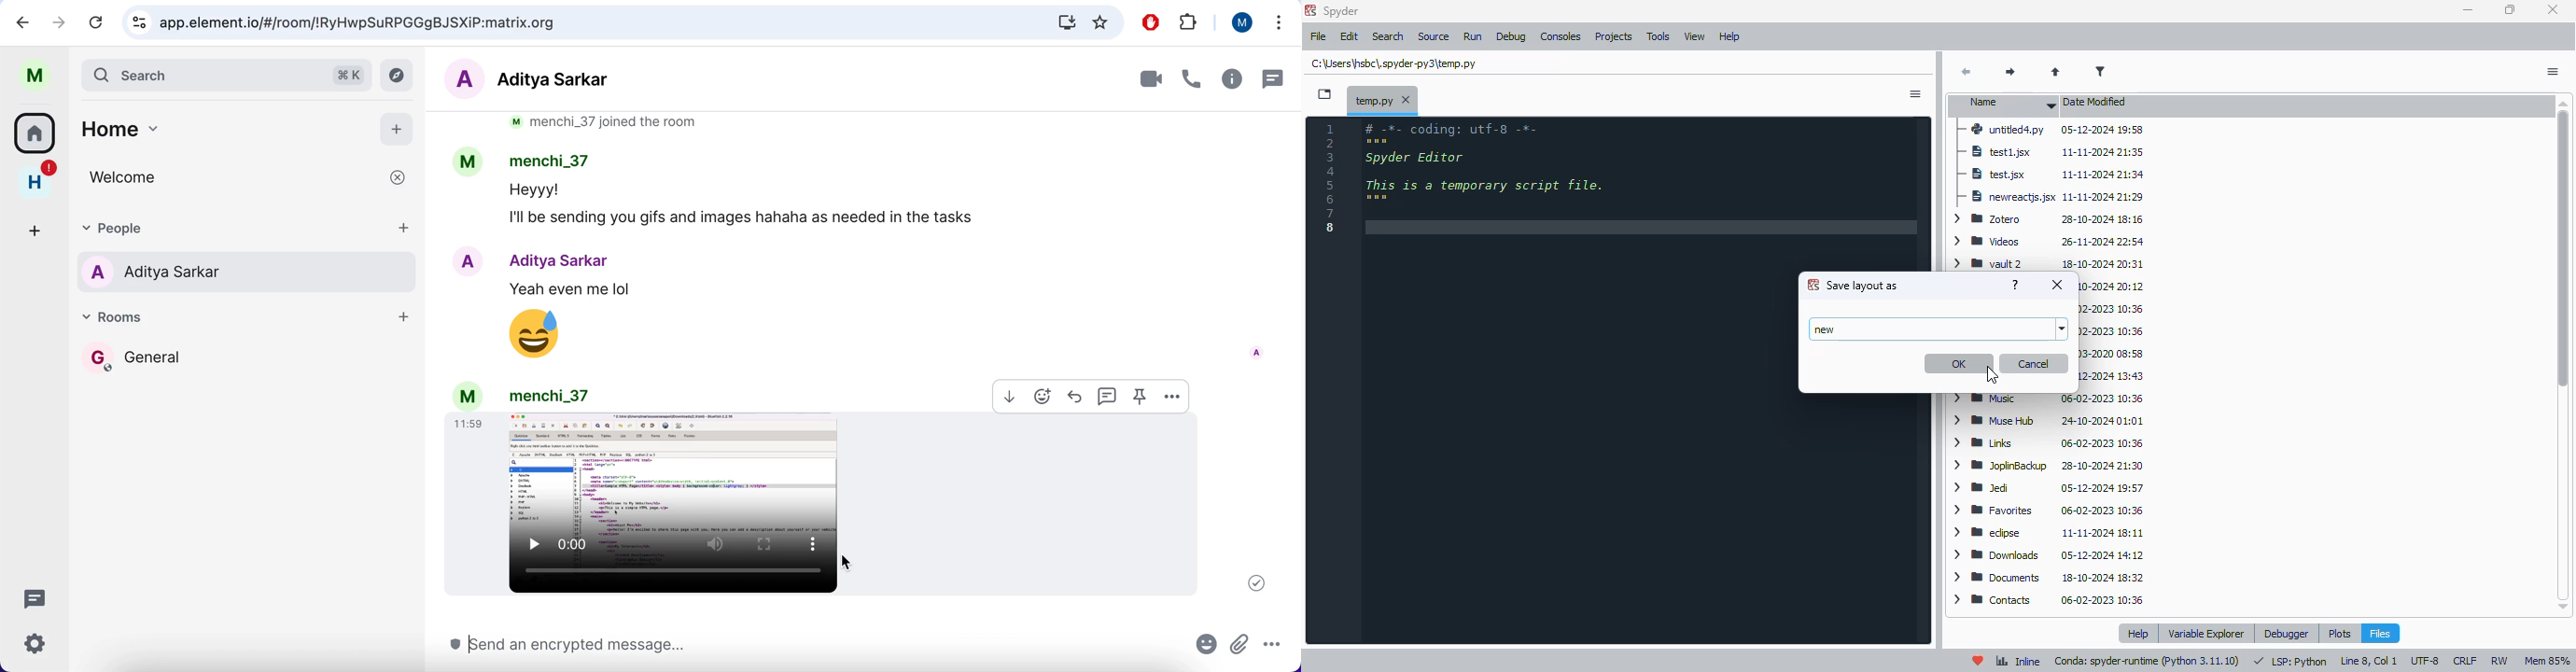 This screenshot has height=672, width=2576. Describe the element at coordinates (2049, 218) in the screenshot. I see `Zotero` at that location.